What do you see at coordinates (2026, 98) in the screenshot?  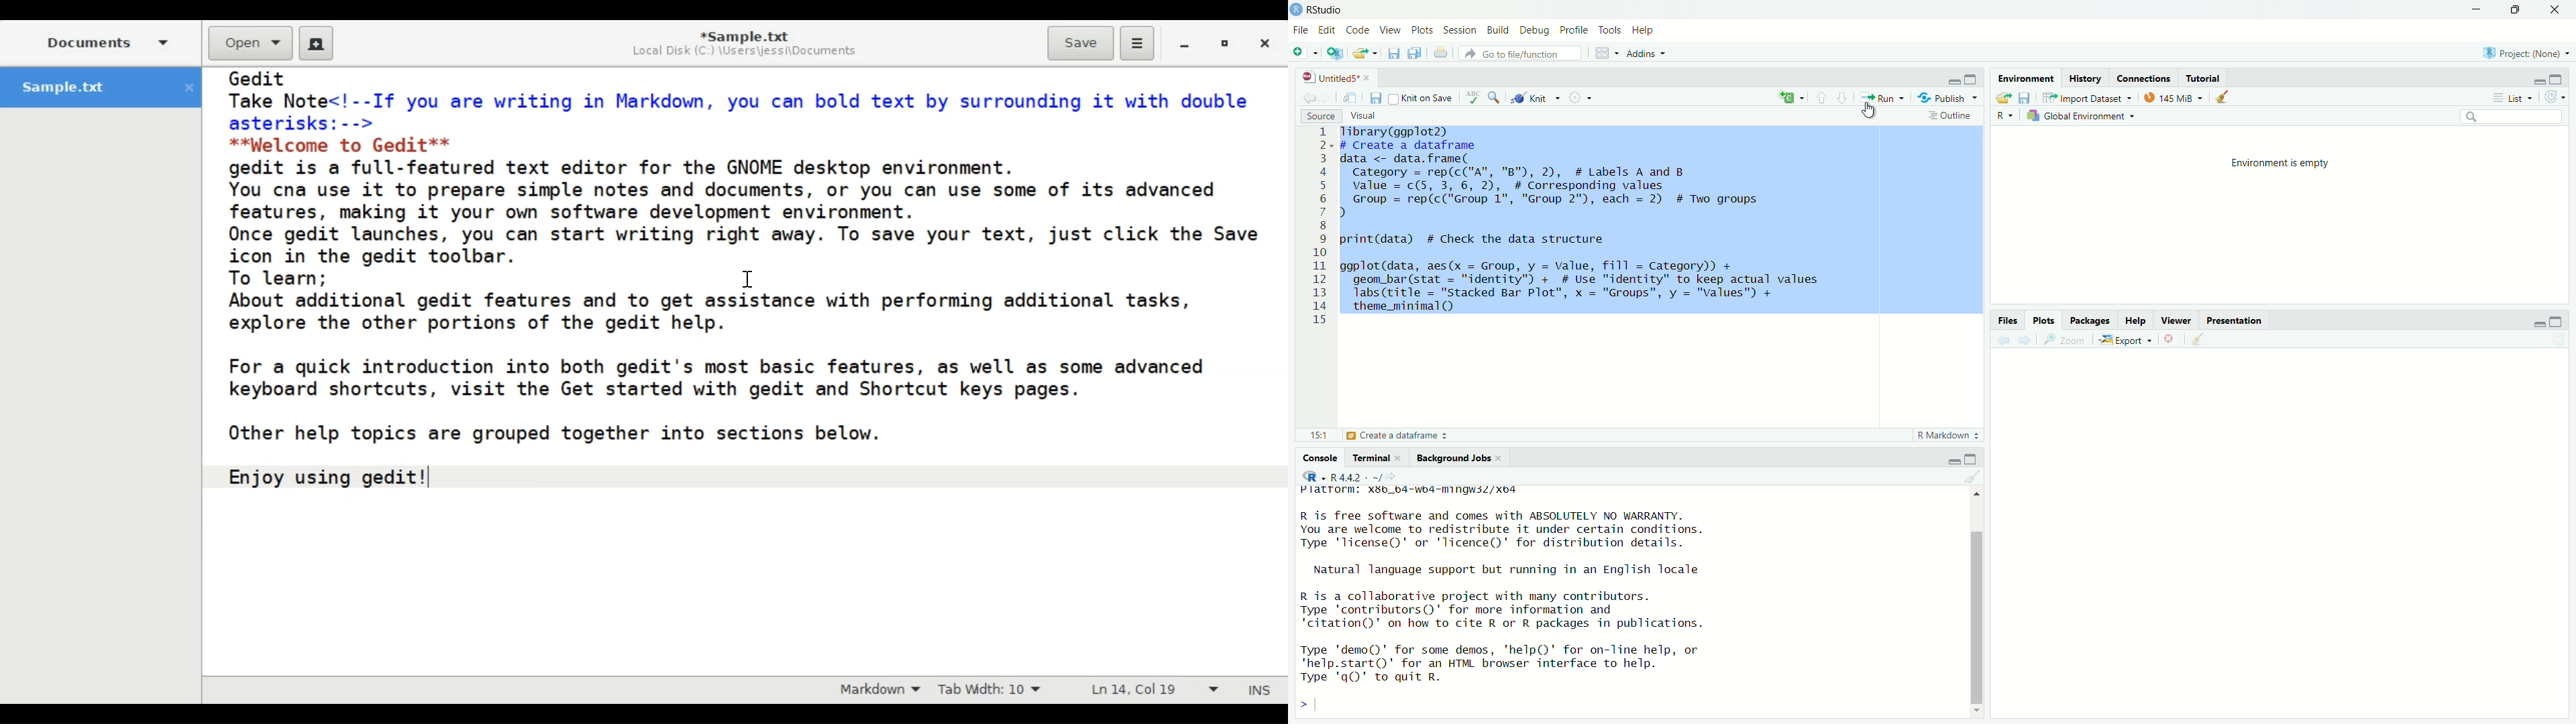 I see `Save workspace as` at bounding box center [2026, 98].